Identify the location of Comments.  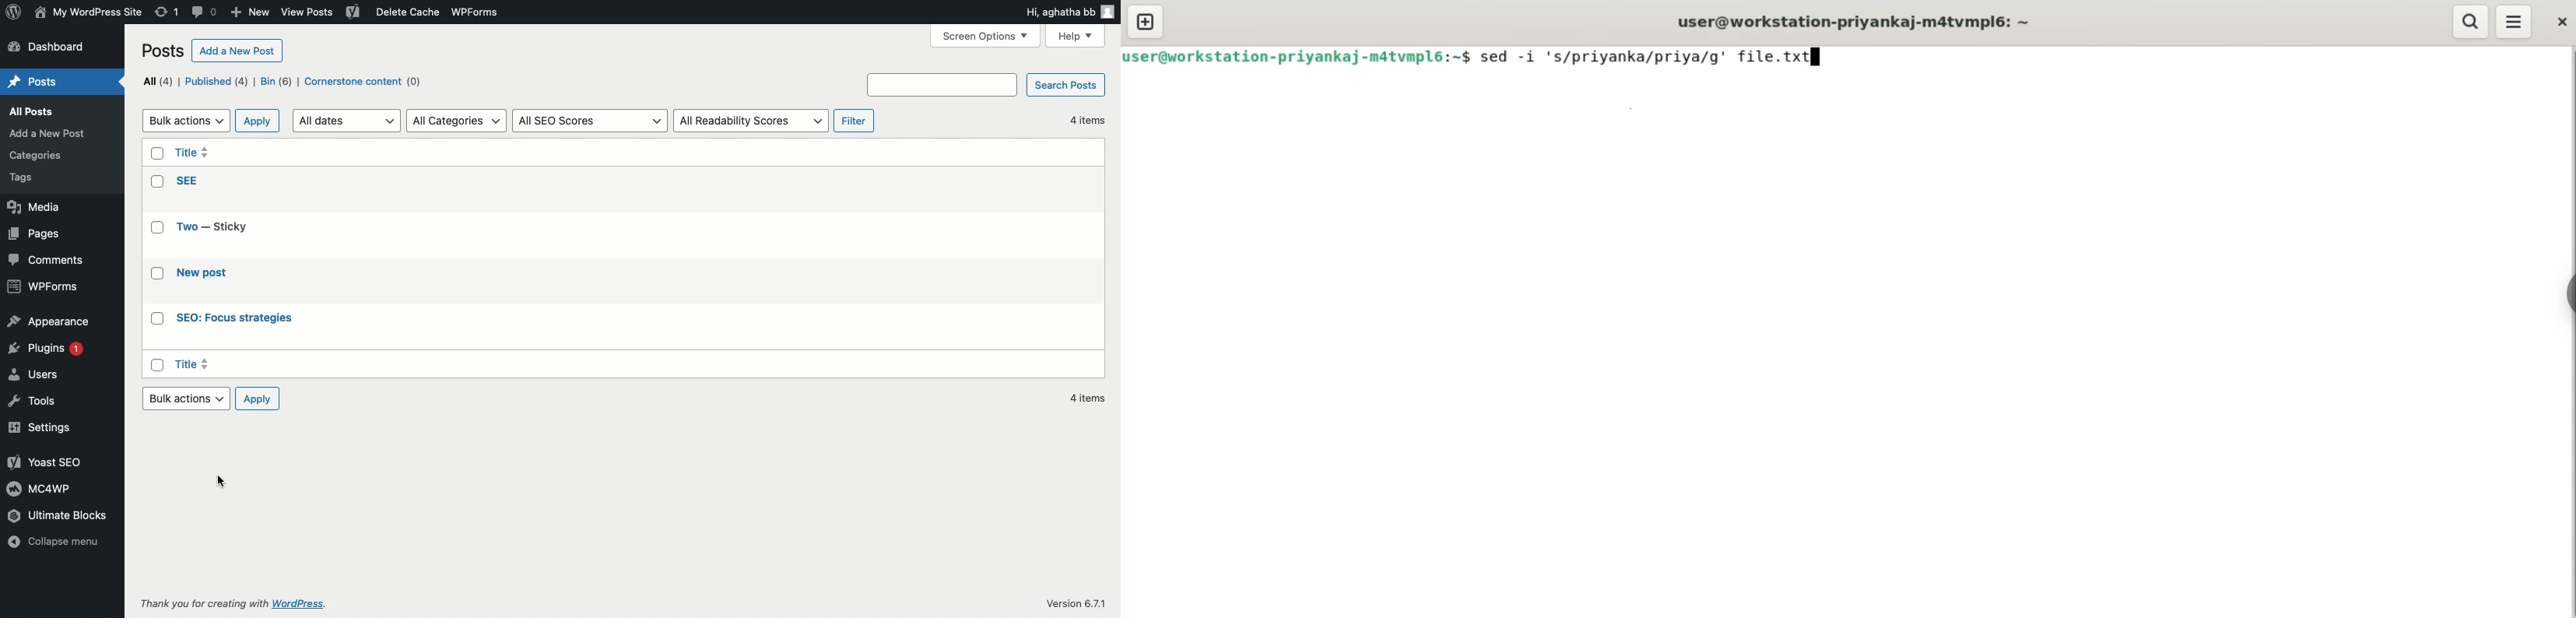
(49, 260).